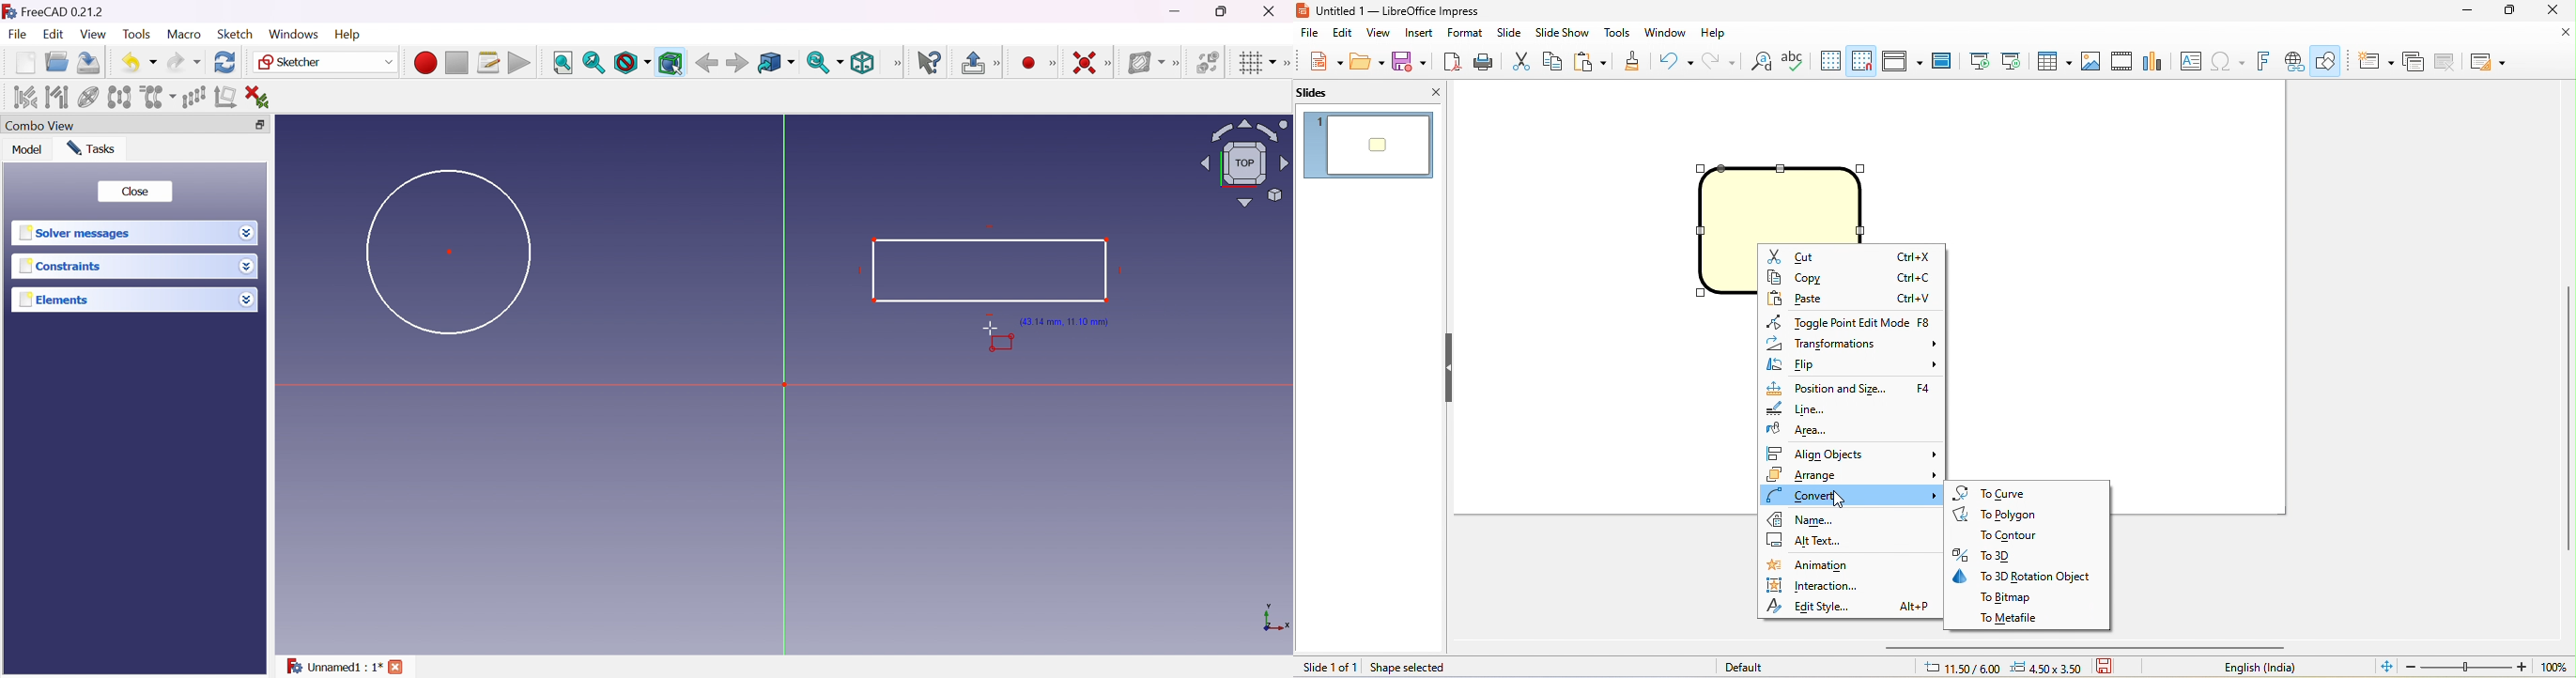 This screenshot has width=2576, height=700. What do you see at coordinates (594, 63) in the screenshot?
I see `Fit selection` at bounding box center [594, 63].